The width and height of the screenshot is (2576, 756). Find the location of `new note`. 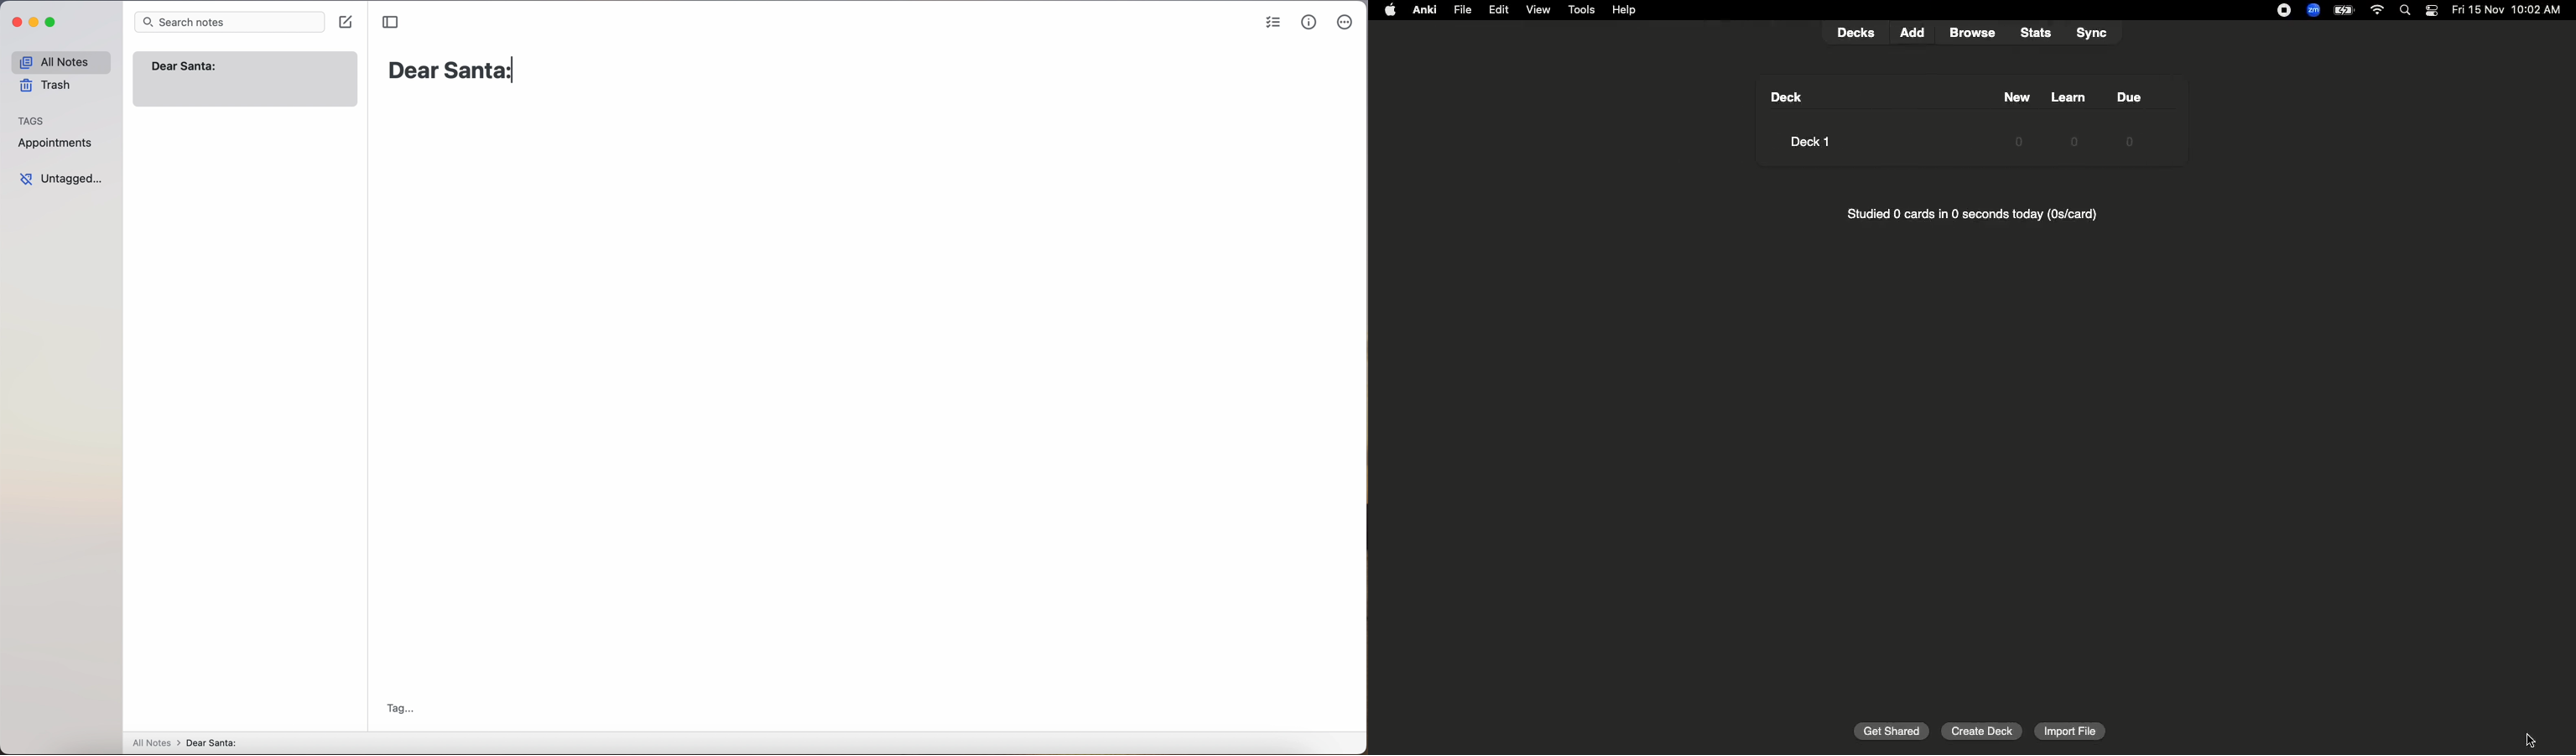

new note is located at coordinates (221, 744).